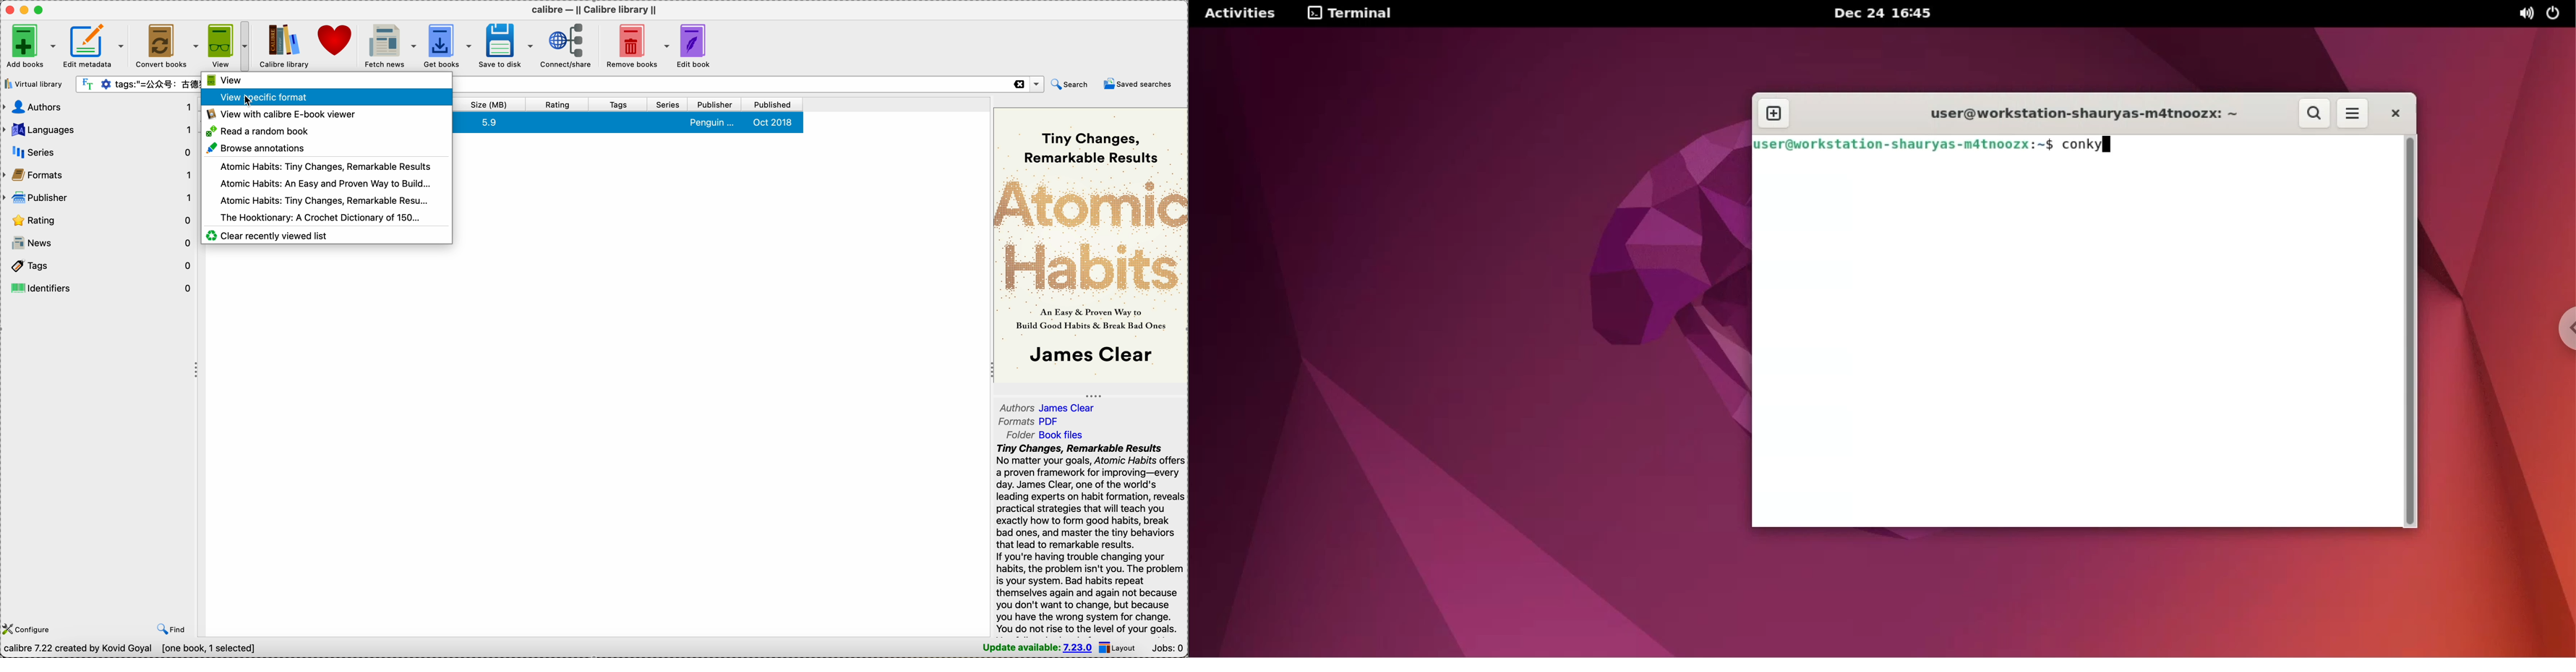  What do you see at coordinates (593, 7) in the screenshot?
I see `Calibre` at bounding box center [593, 7].